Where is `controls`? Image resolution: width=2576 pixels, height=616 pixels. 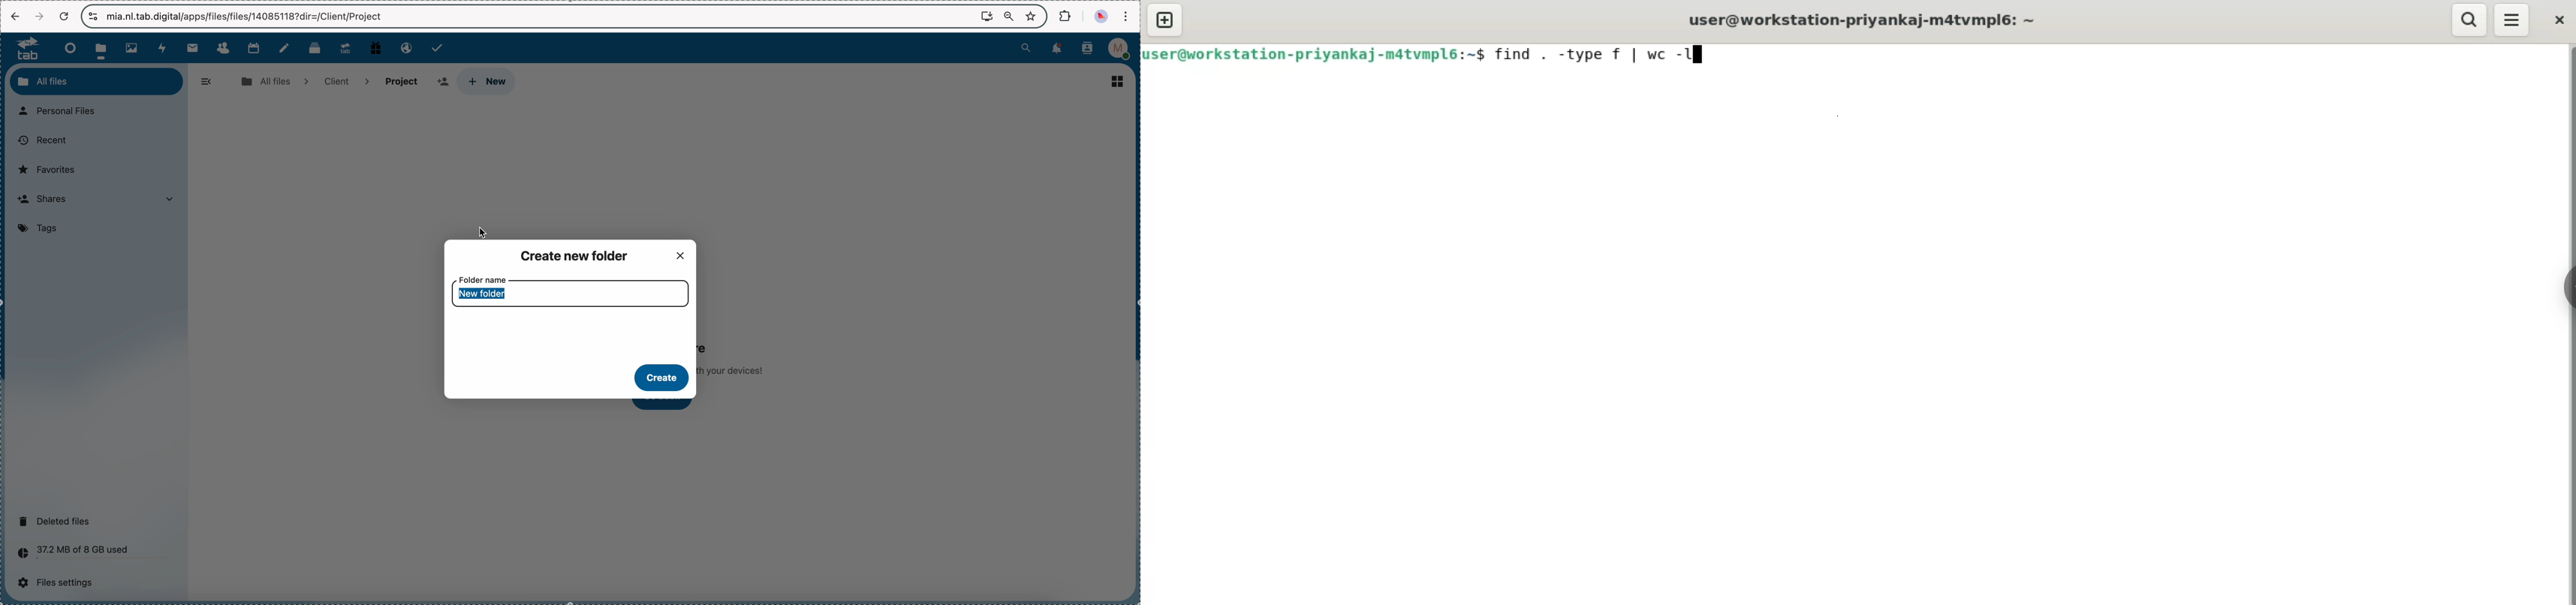
controls is located at coordinates (94, 16).